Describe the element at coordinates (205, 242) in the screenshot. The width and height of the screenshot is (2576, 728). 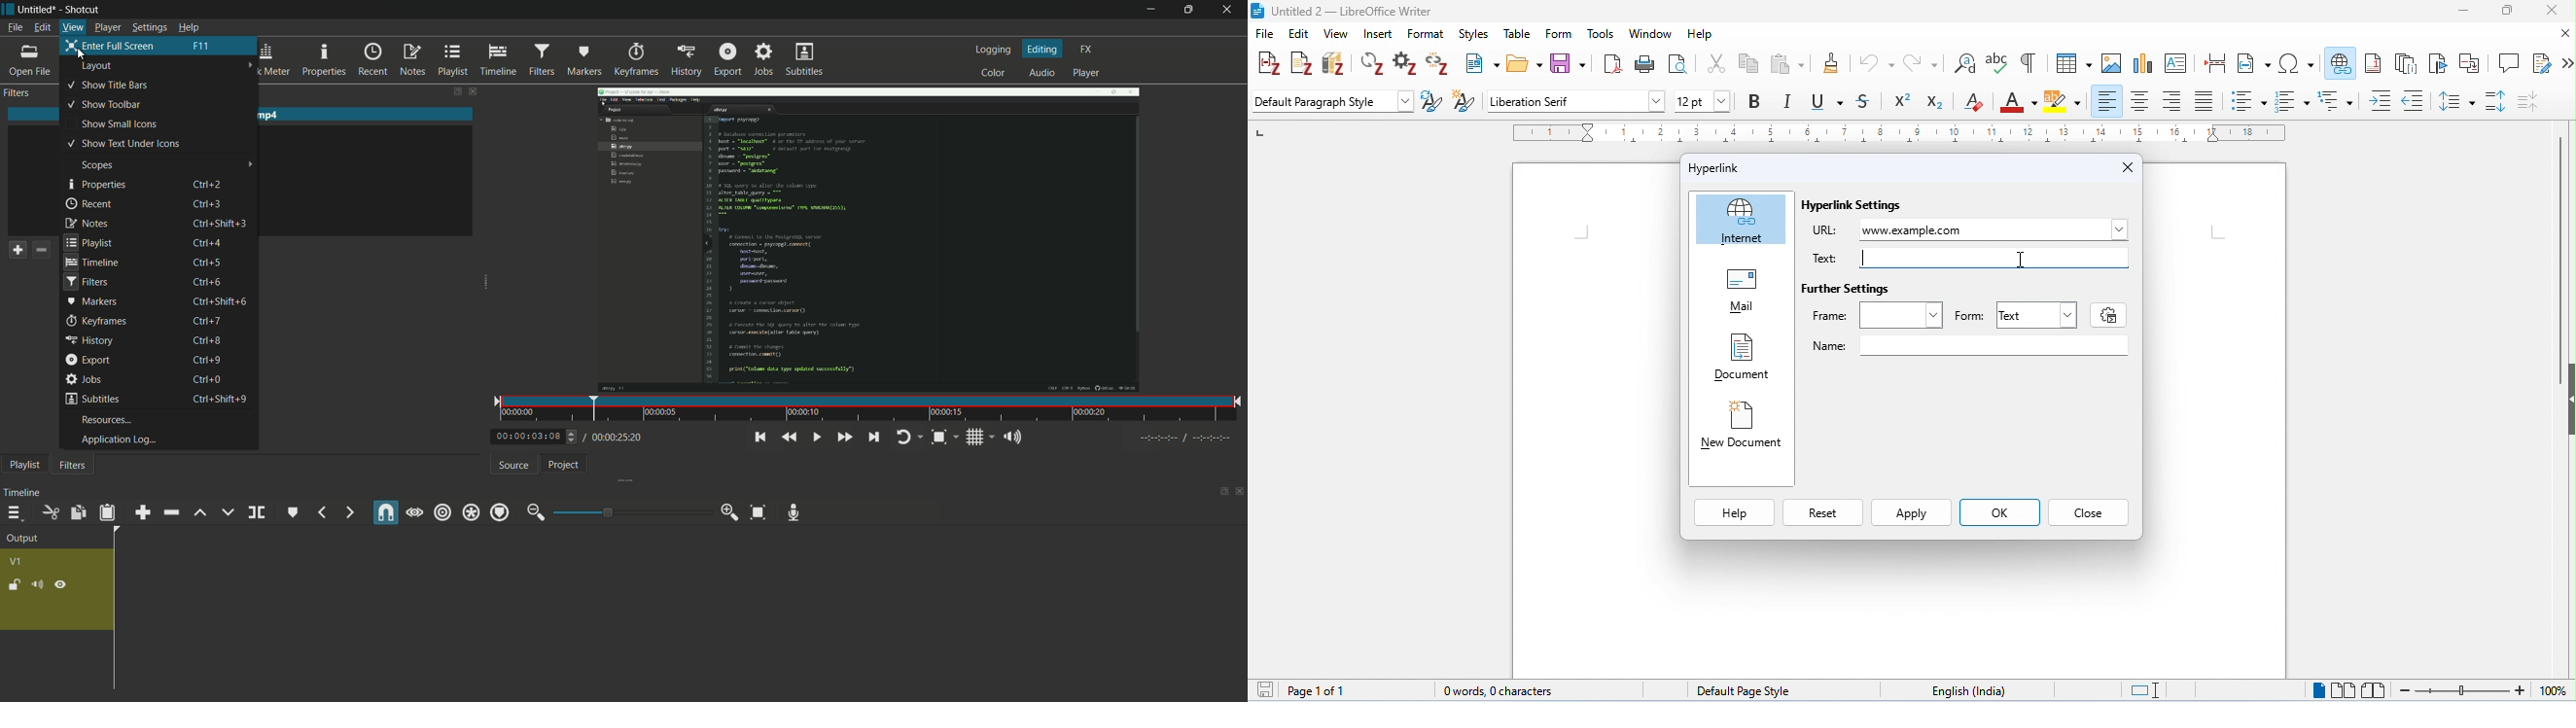
I see `Ctrl+4` at that location.